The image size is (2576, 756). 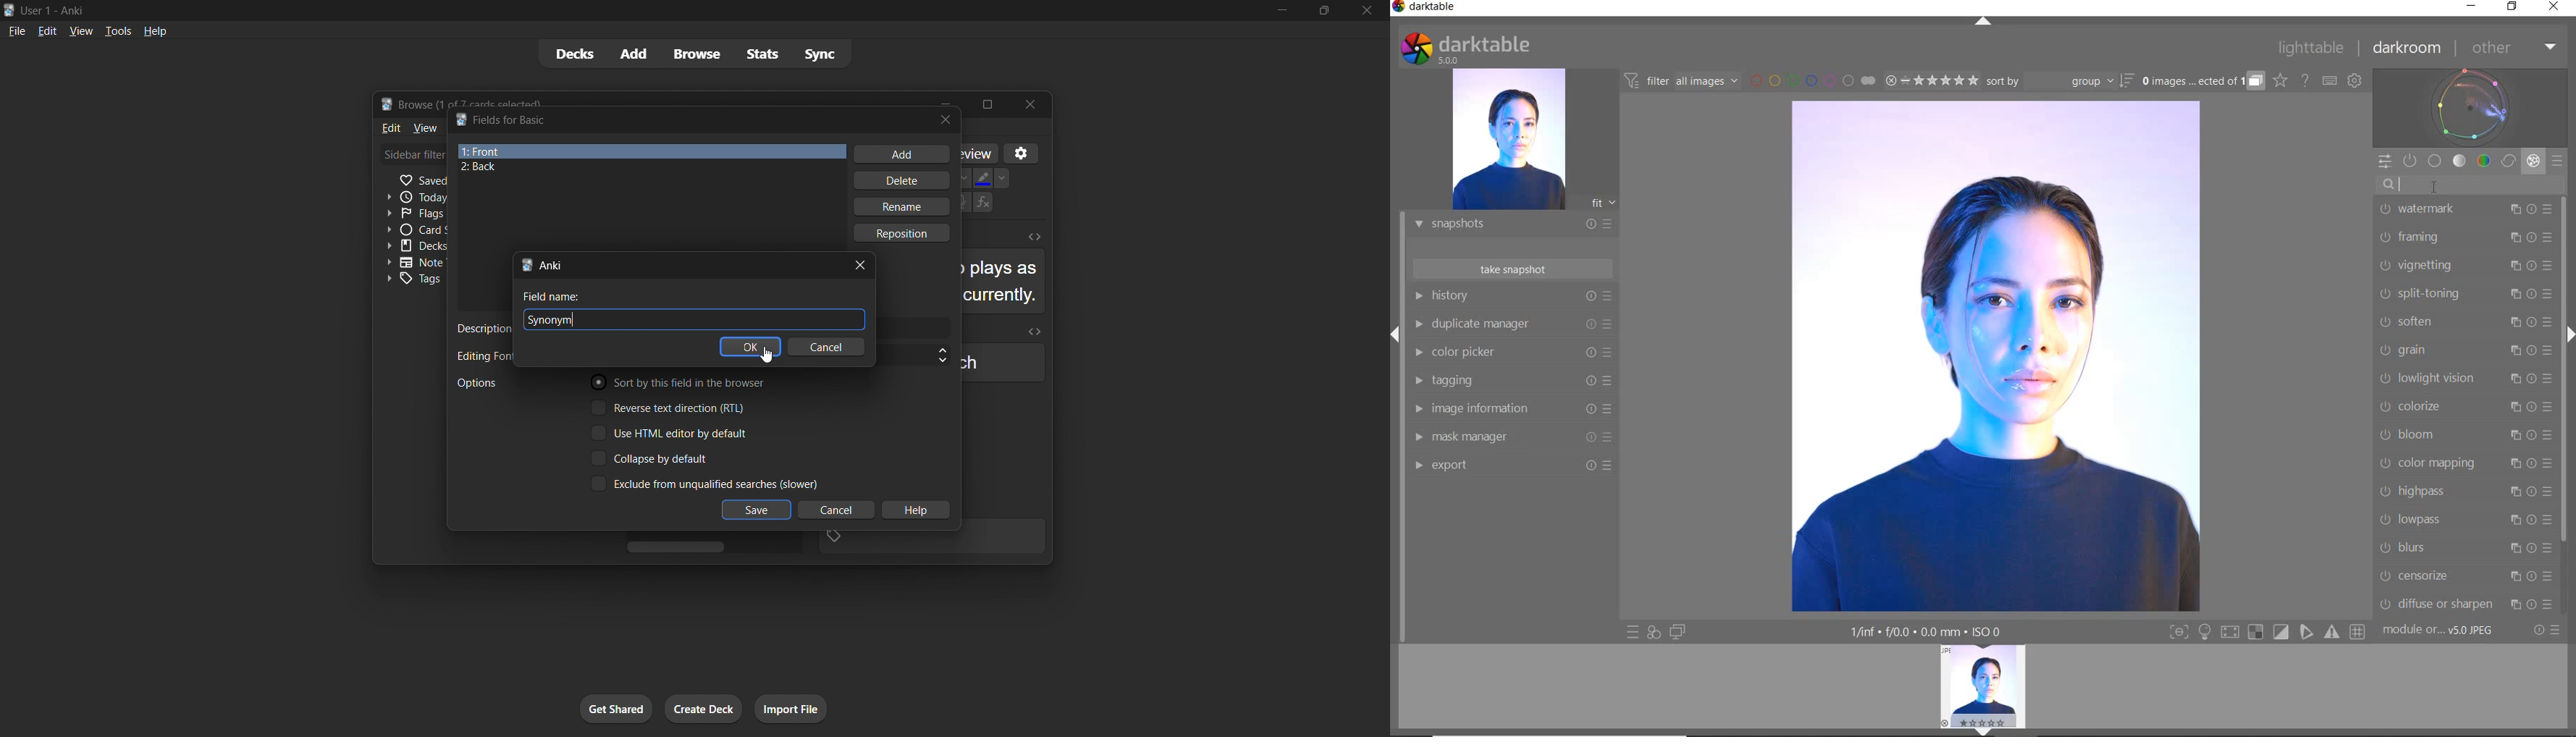 What do you see at coordinates (2464, 320) in the screenshot?
I see `SOFTEN` at bounding box center [2464, 320].